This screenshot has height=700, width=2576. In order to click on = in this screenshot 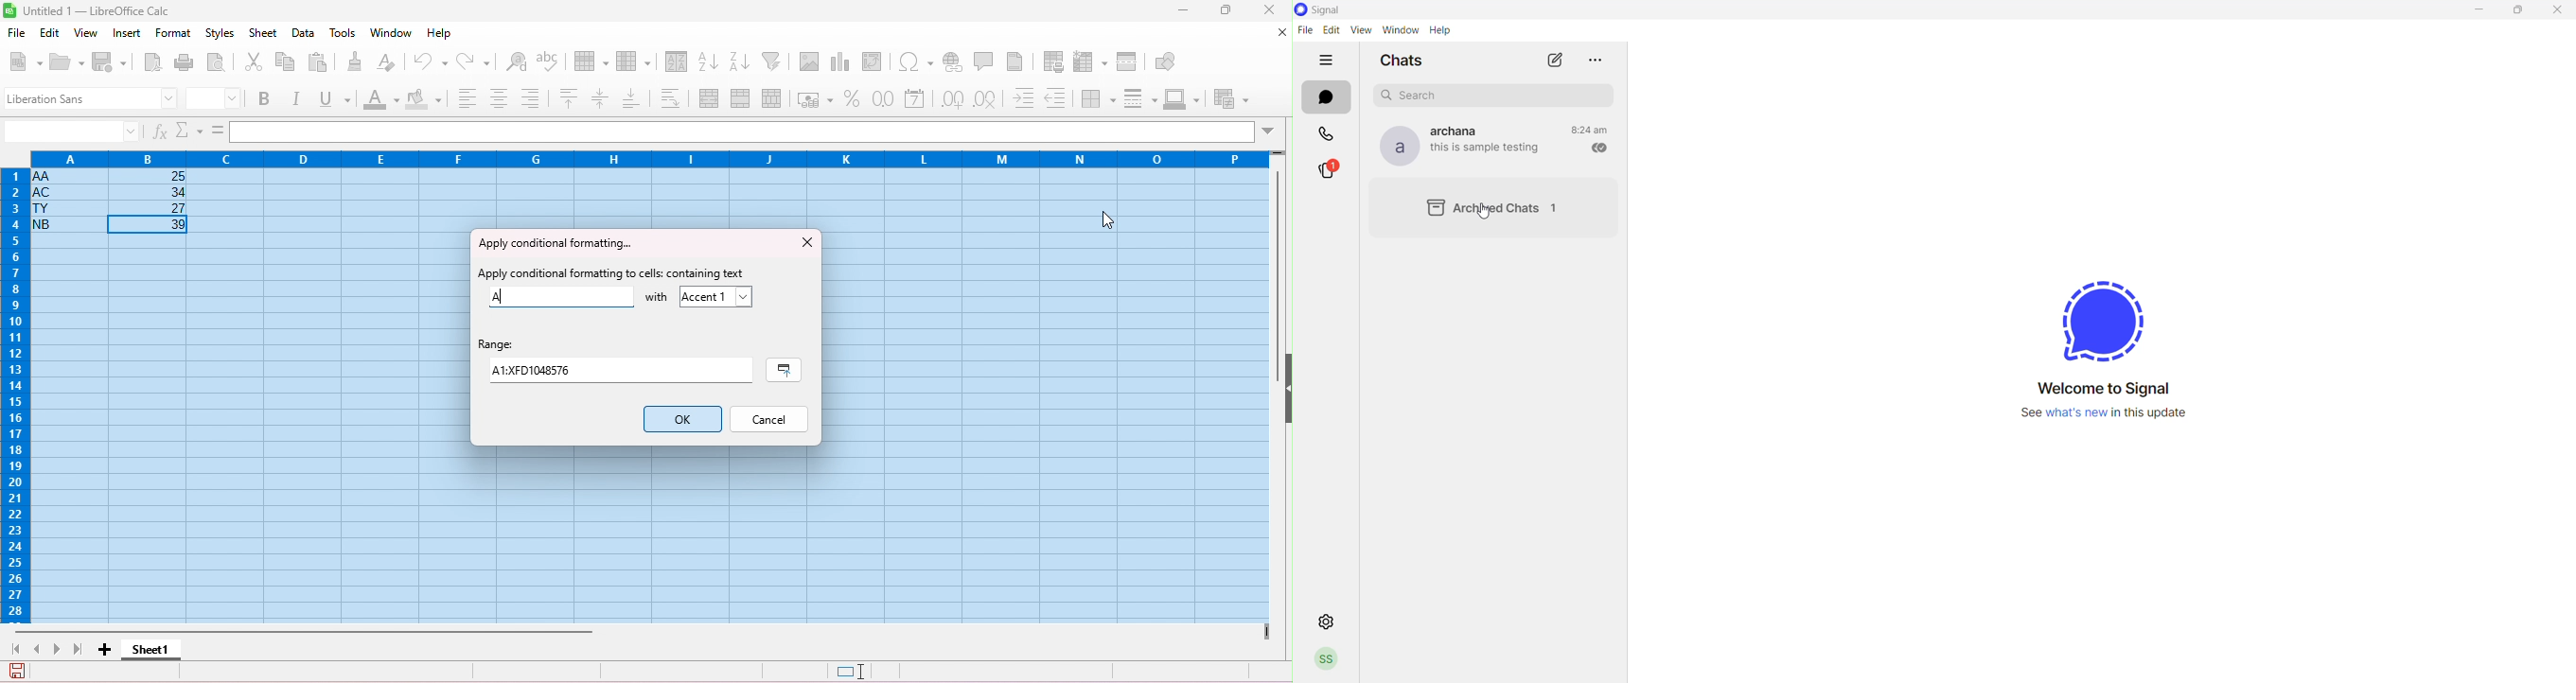, I will do `click(219, 131)`.